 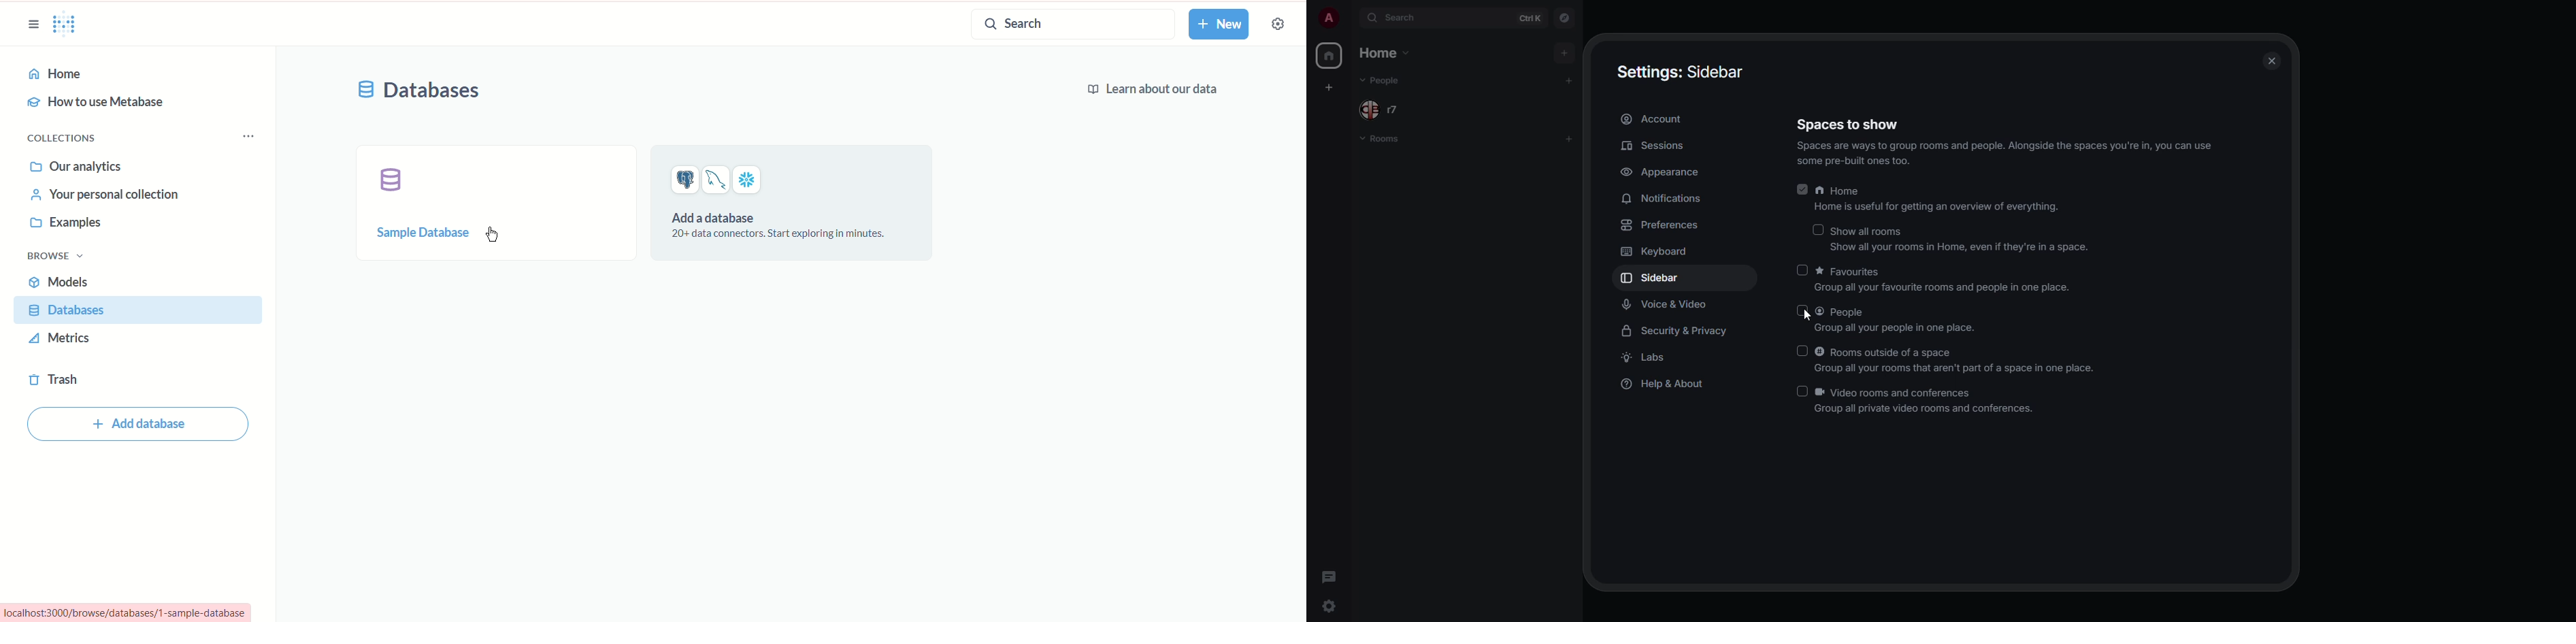 I want to click on add database, so click(x=137, y=424).